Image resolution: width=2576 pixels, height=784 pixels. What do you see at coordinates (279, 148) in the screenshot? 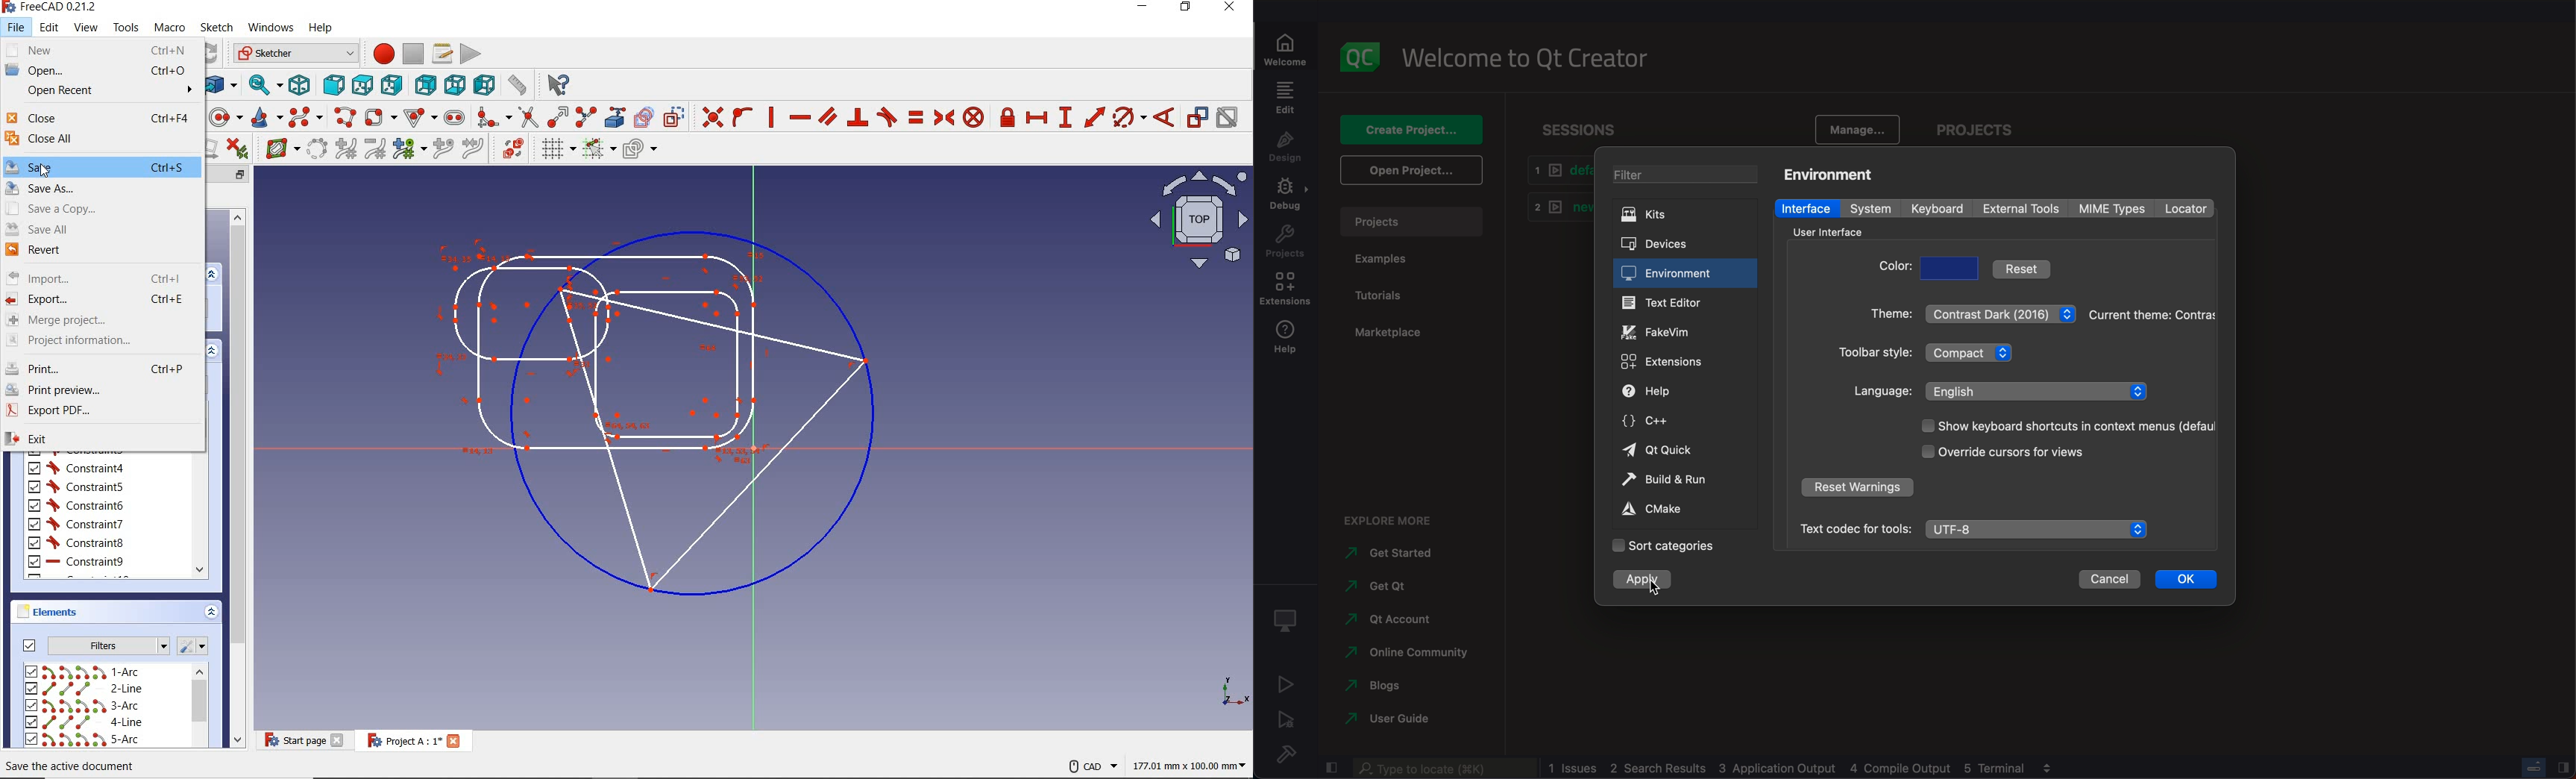
I see `show/hide b-spline information layer` at bounding box center [279, 148].